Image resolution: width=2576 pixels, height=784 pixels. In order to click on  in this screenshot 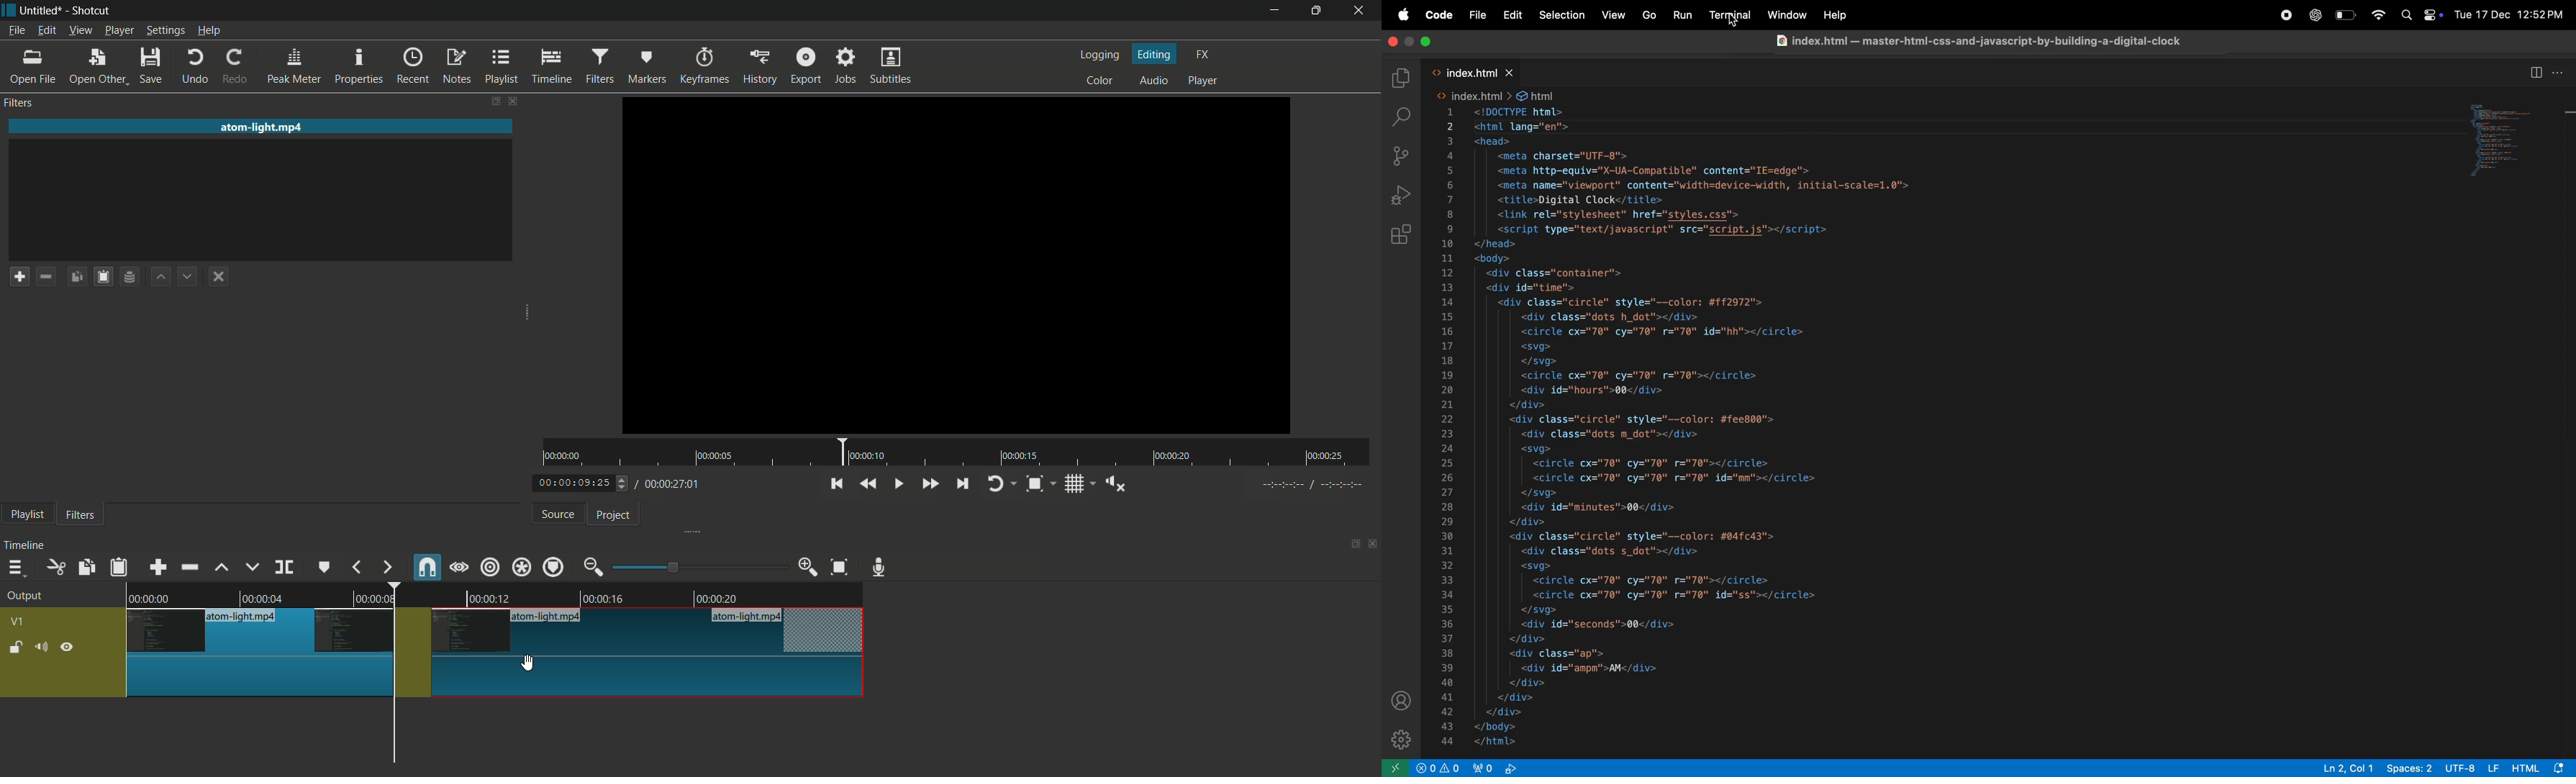, I will do `click(263, 127)`.